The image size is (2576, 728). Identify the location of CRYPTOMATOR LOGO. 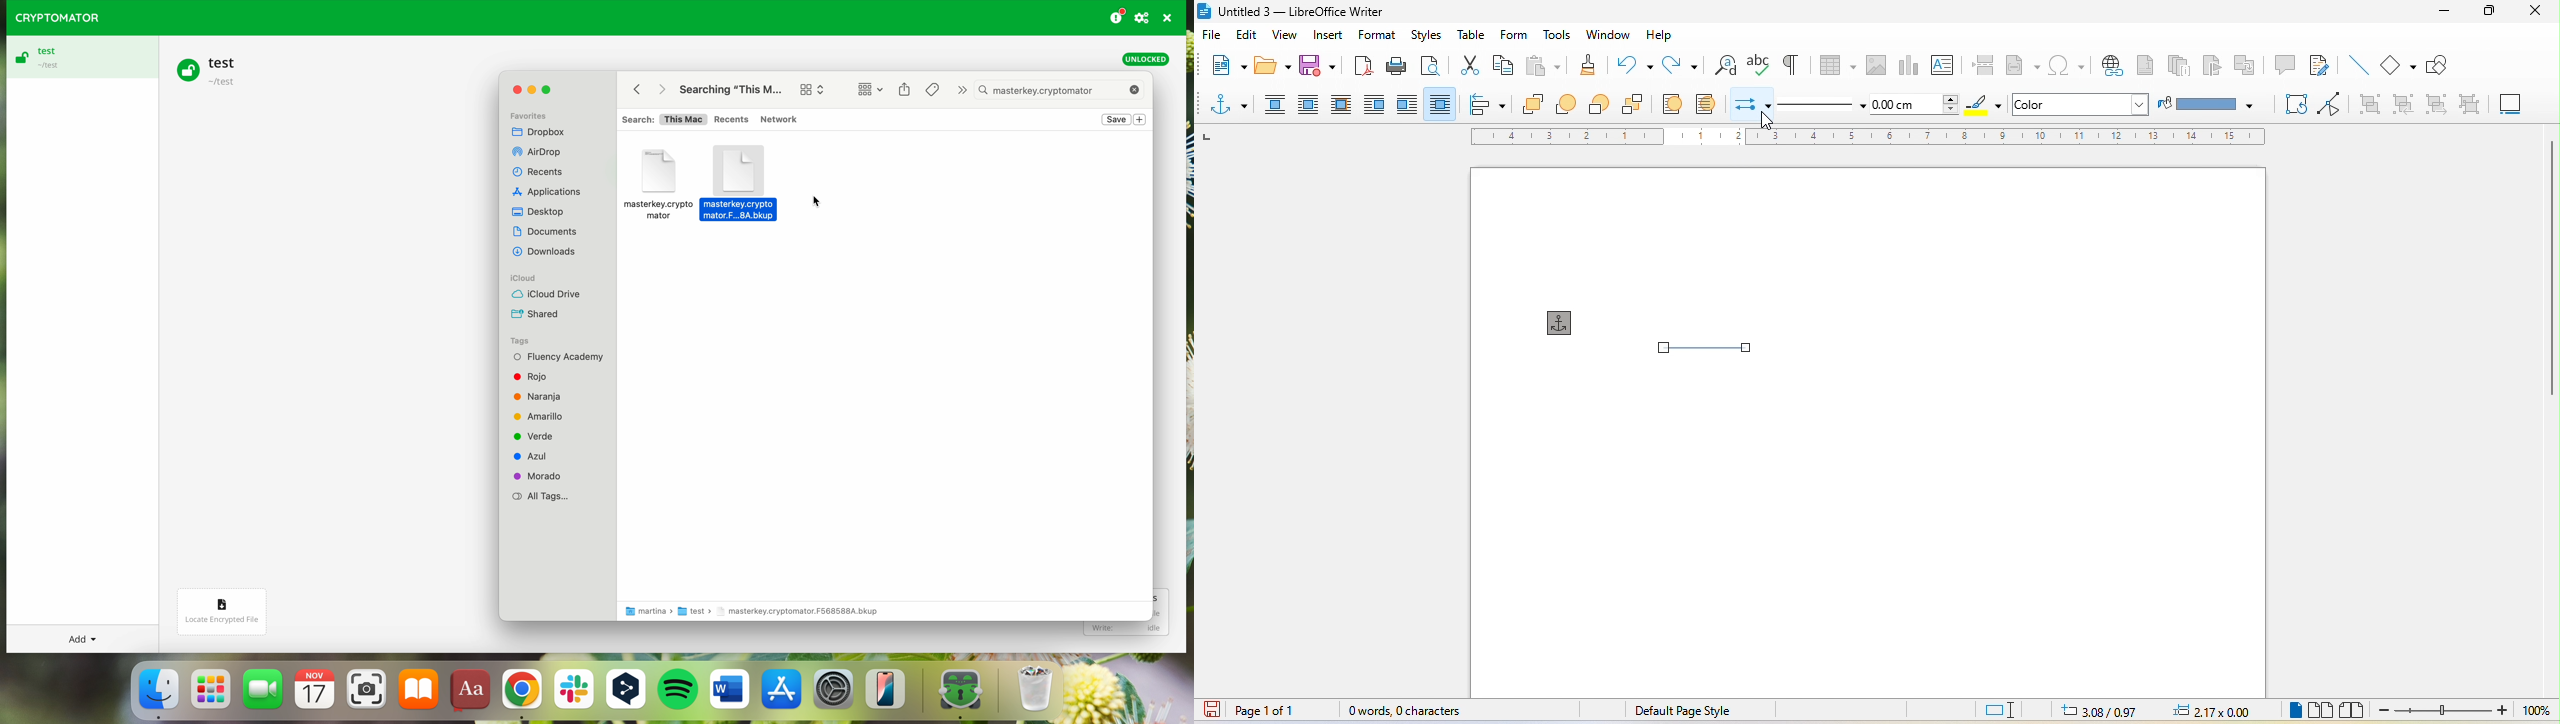
(53, 16).